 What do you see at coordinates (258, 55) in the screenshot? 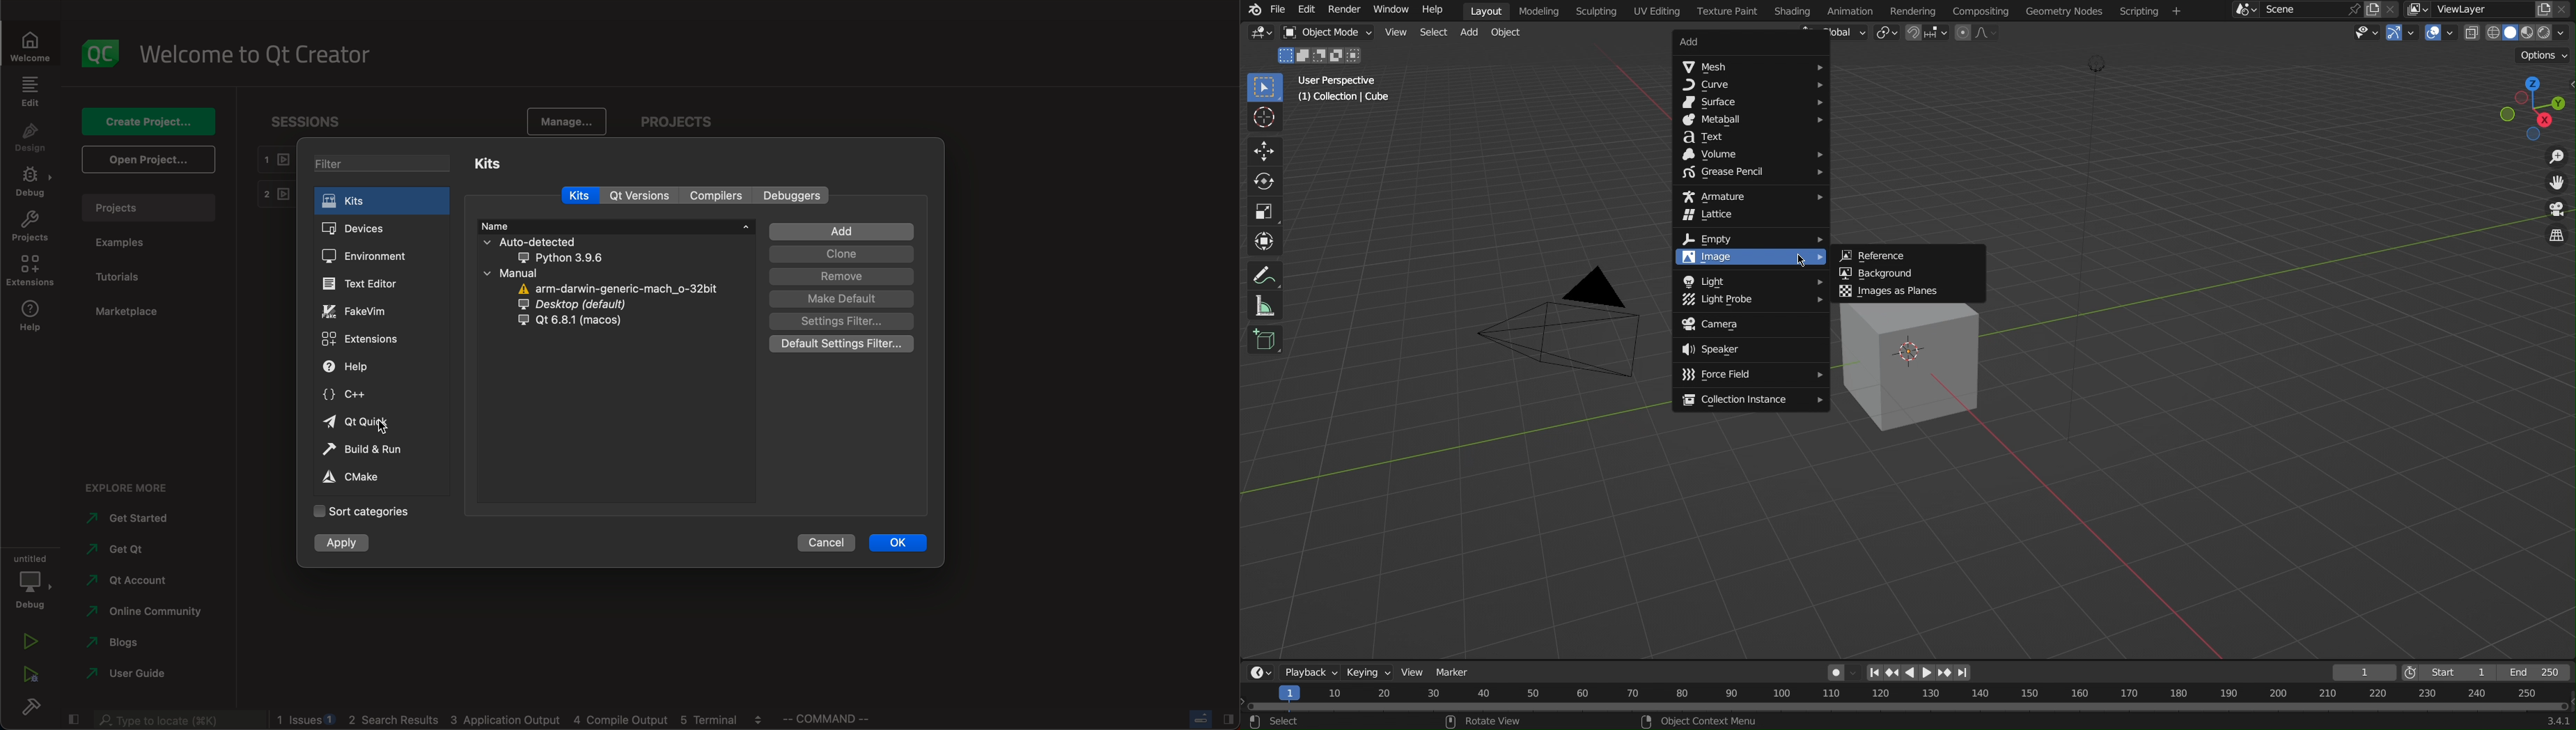
I see `welcome` at bounding box center [258, 55].